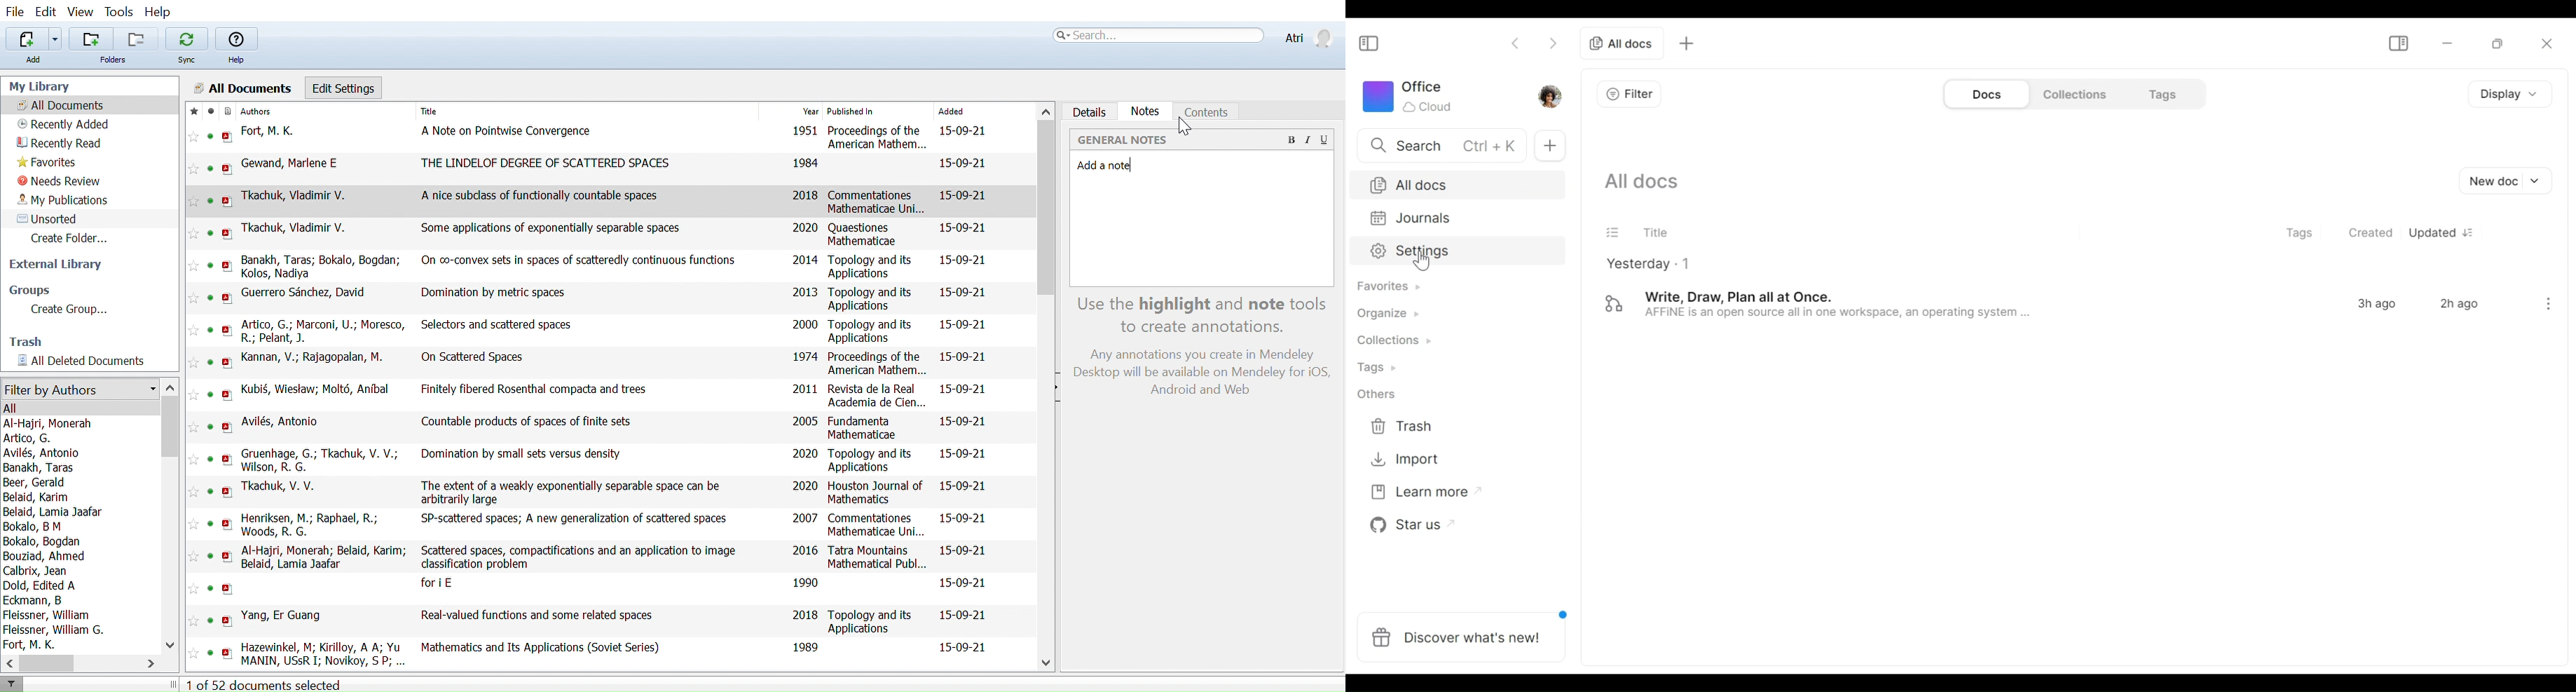  I want to click on Gewand, Marlene E, so click(290, 164).